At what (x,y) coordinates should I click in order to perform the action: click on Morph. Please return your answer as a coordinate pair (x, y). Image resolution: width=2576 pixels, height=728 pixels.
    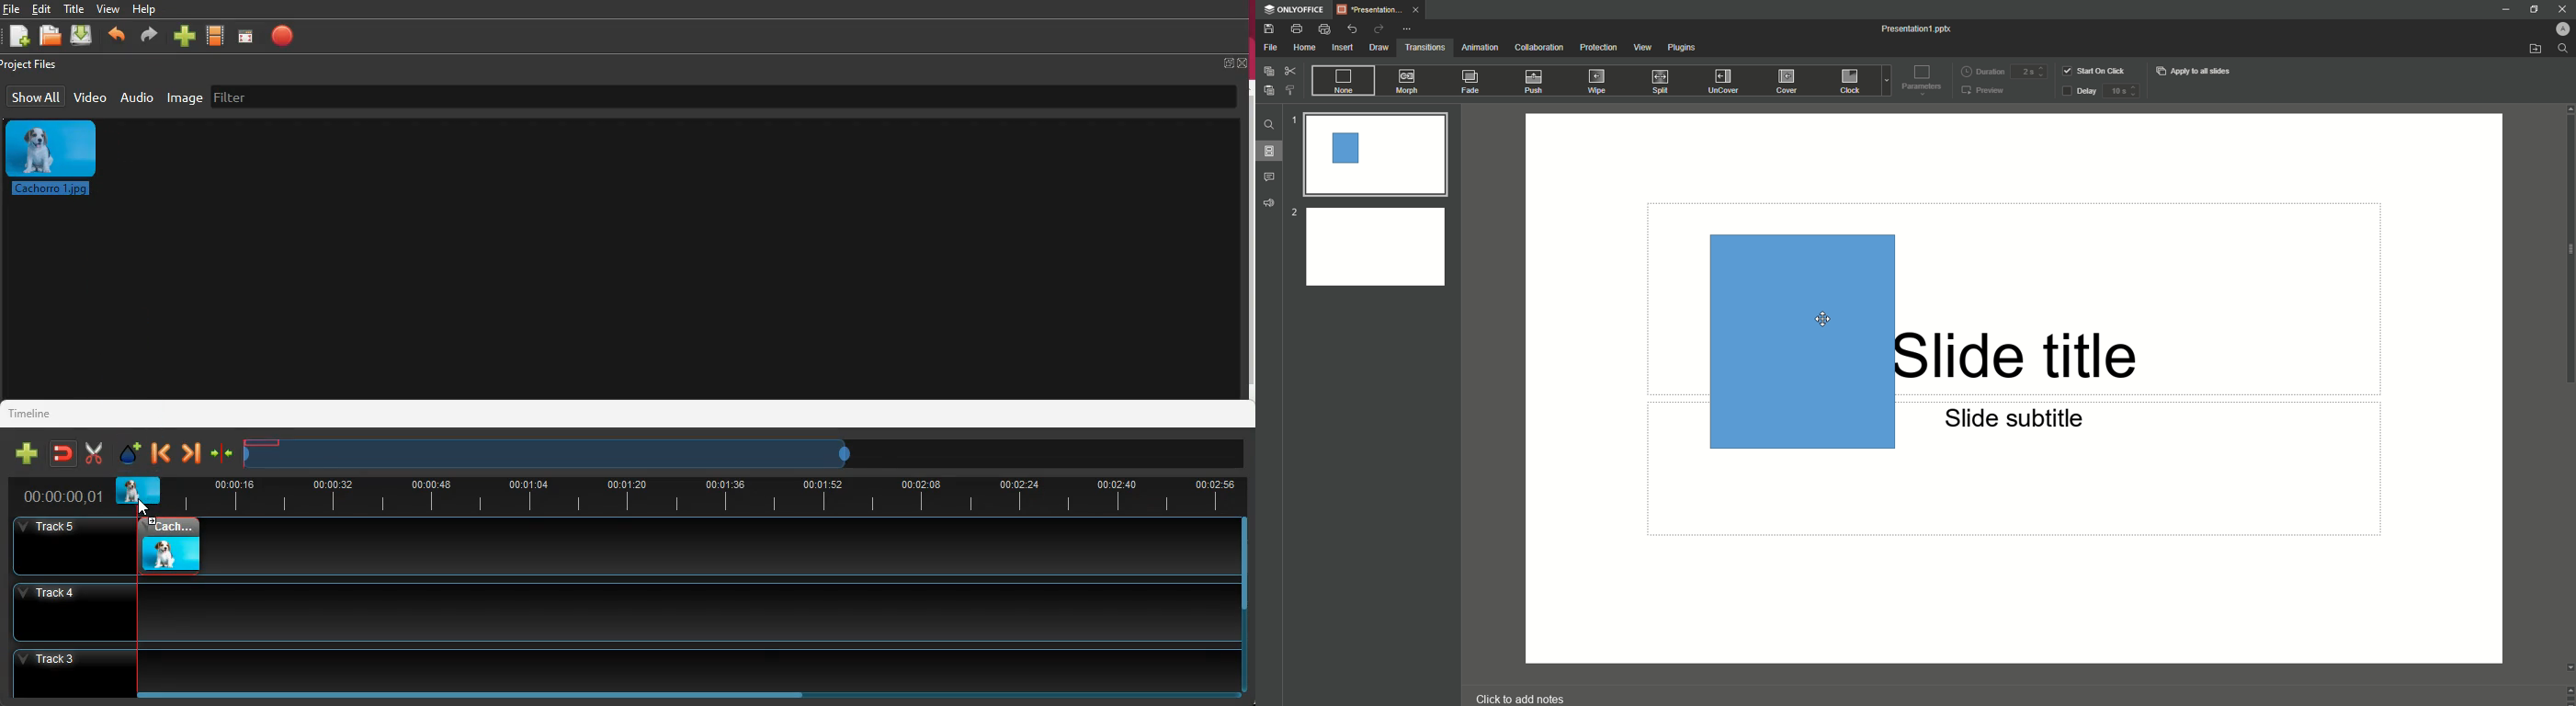
    Looking at the image, I should click on (1412, 82).